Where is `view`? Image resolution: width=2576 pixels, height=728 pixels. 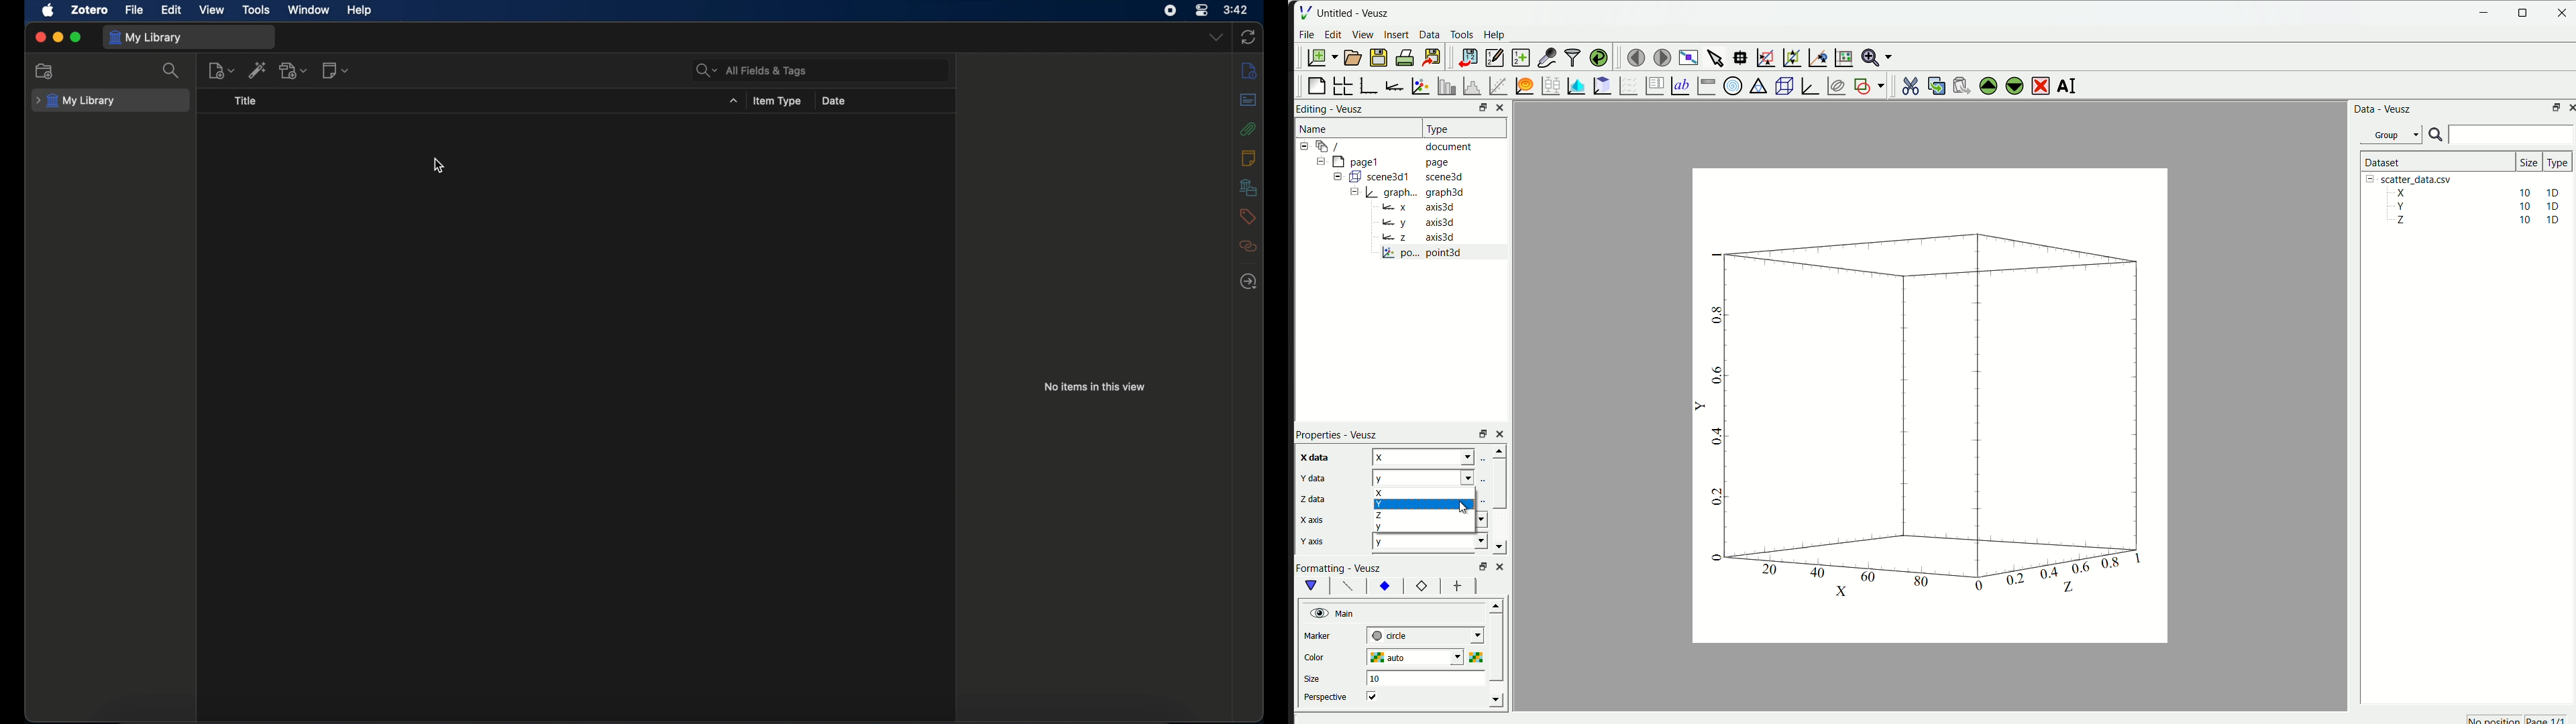 view is located at coordinates (212, 10).